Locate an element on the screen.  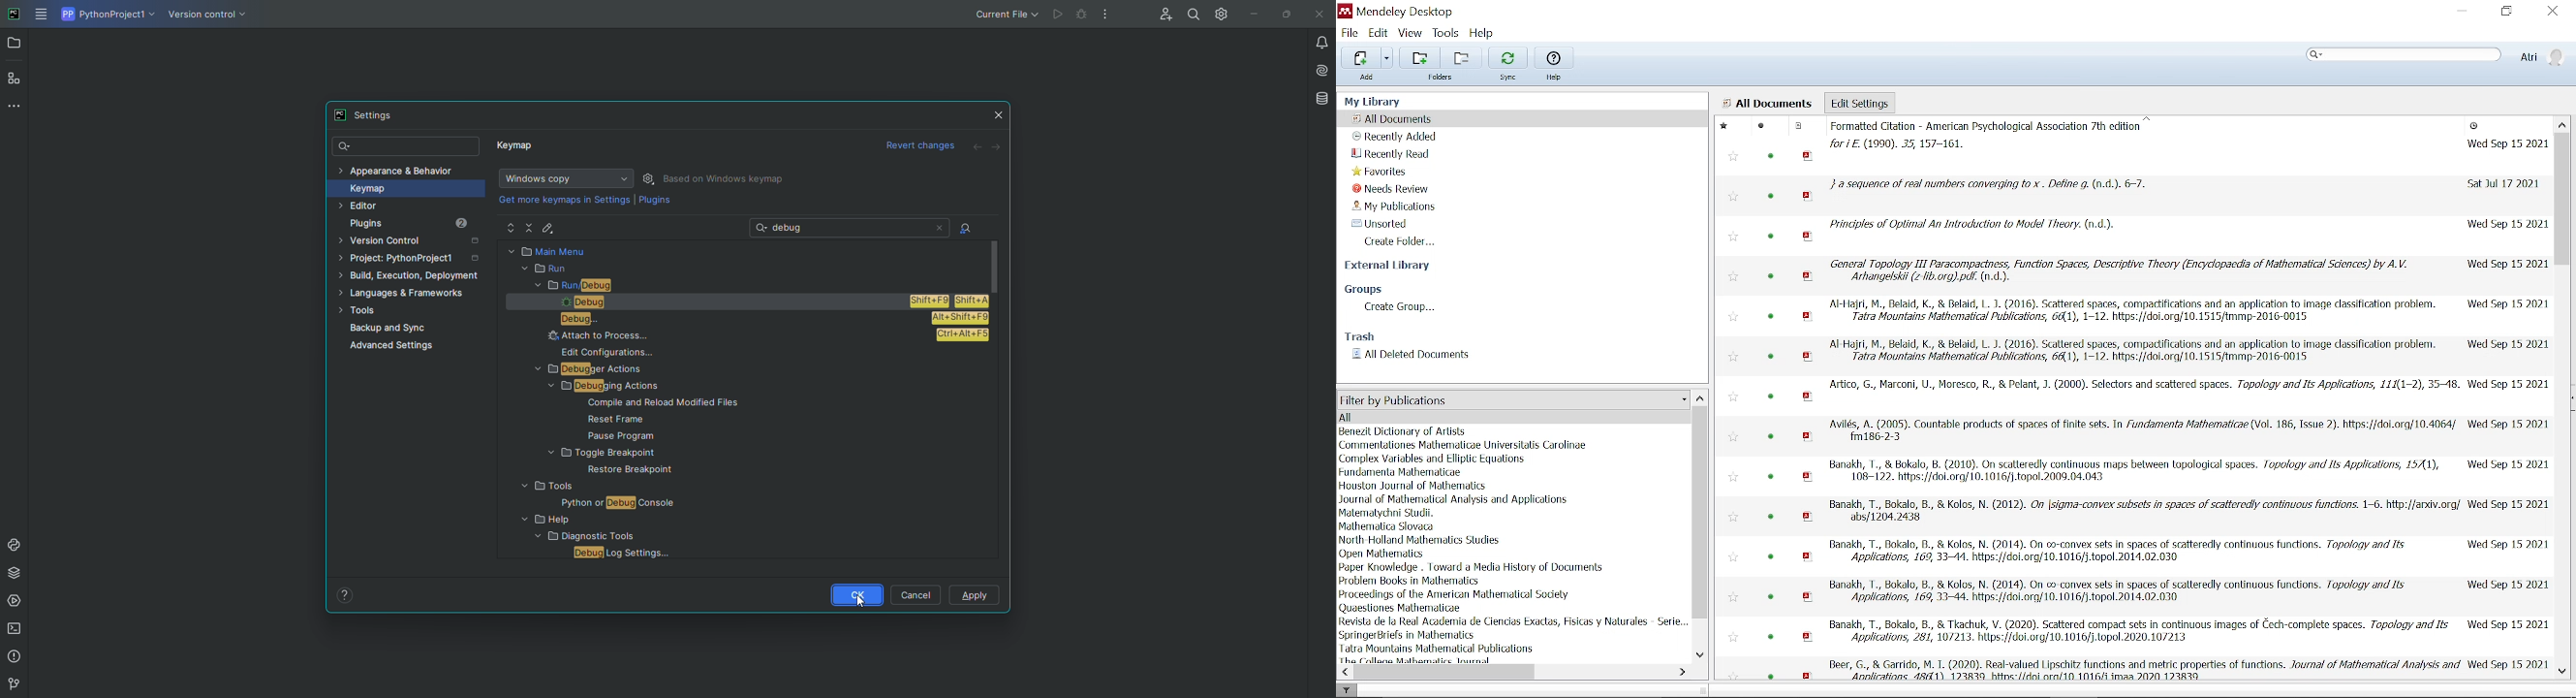
date time is located at coordinates (2508, 423).